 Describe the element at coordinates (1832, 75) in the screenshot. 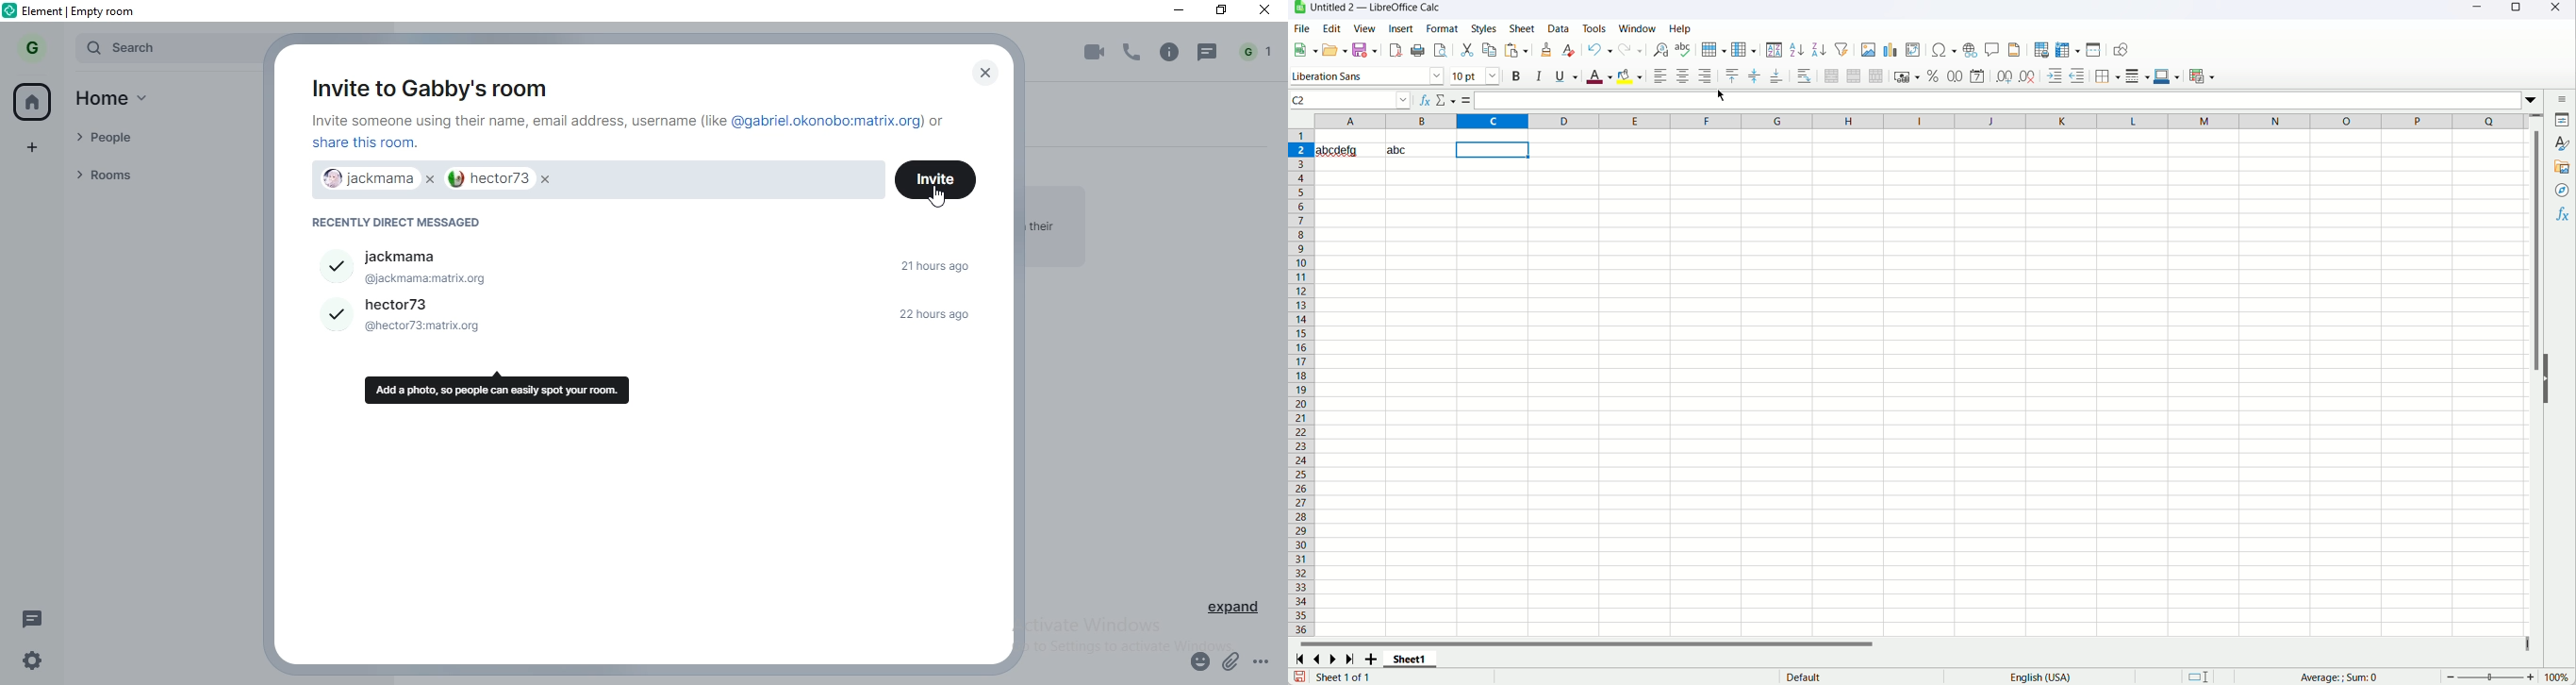

I see `merge and center` at that location.